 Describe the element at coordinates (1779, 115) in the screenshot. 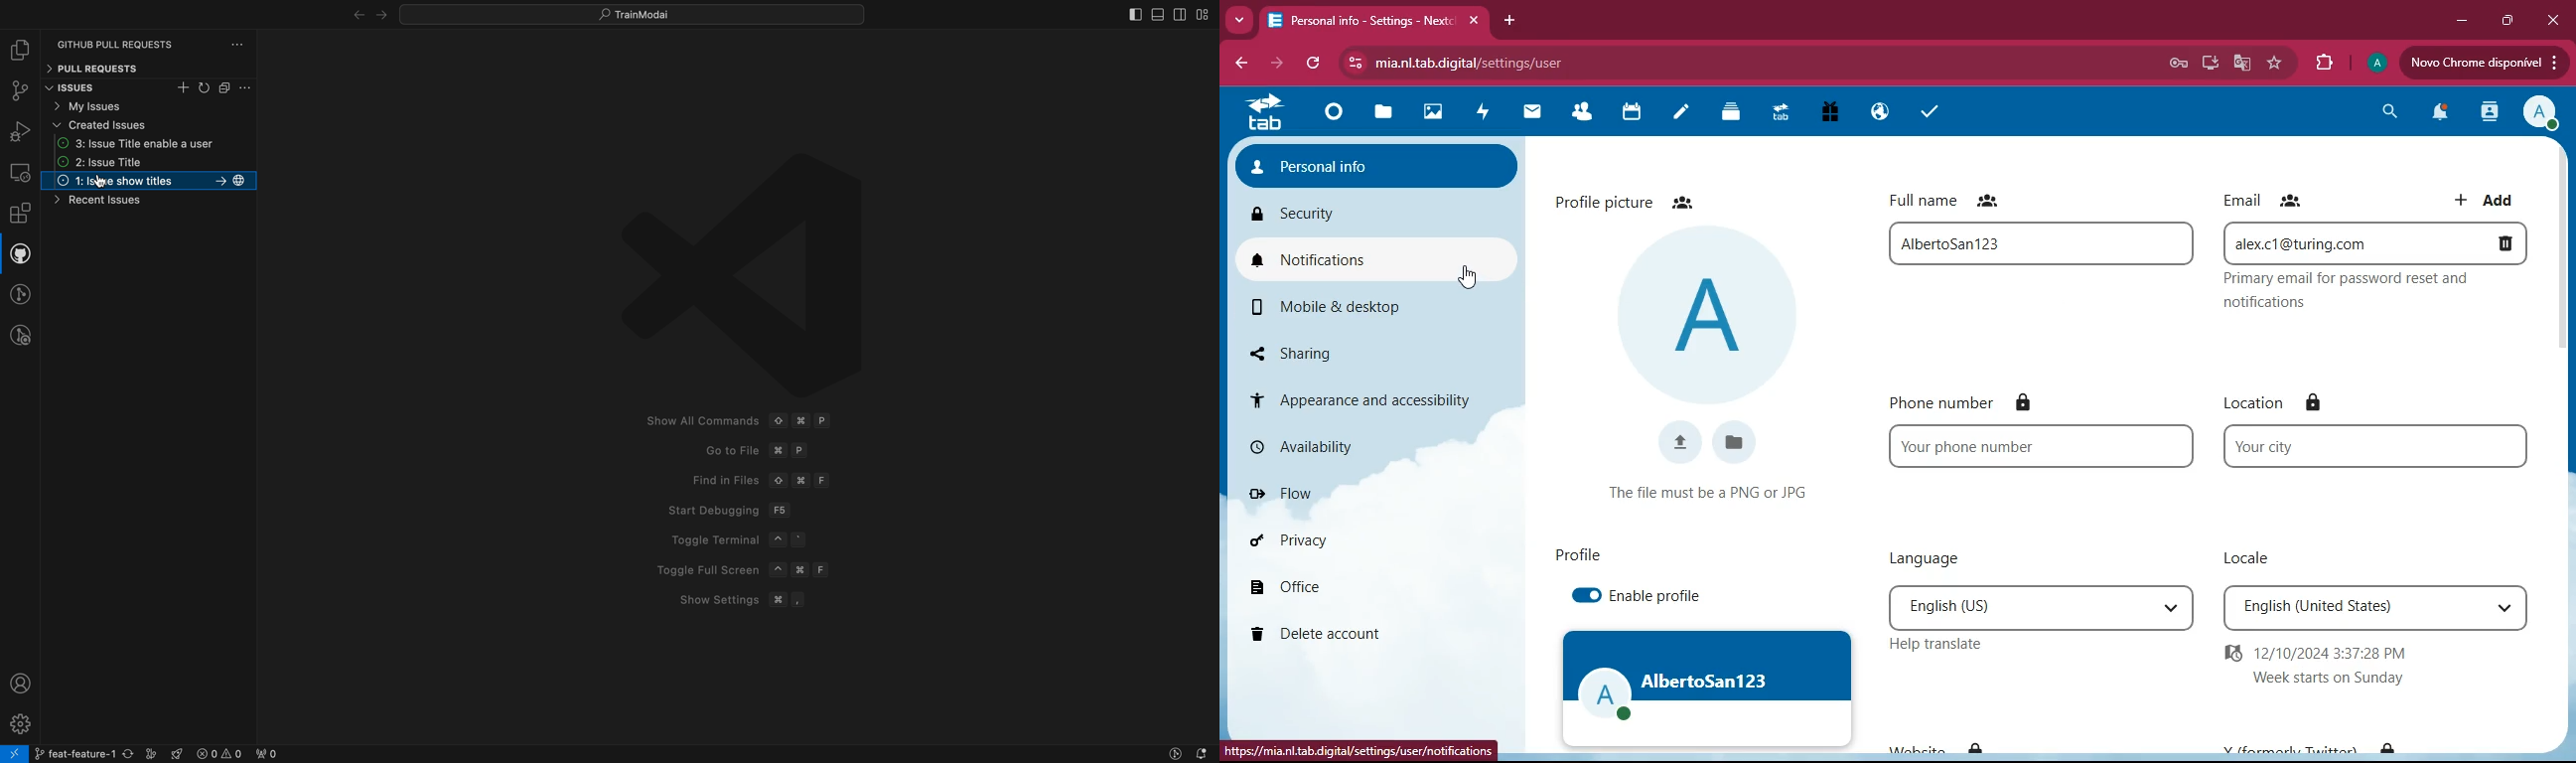

I see `tab` at that location.